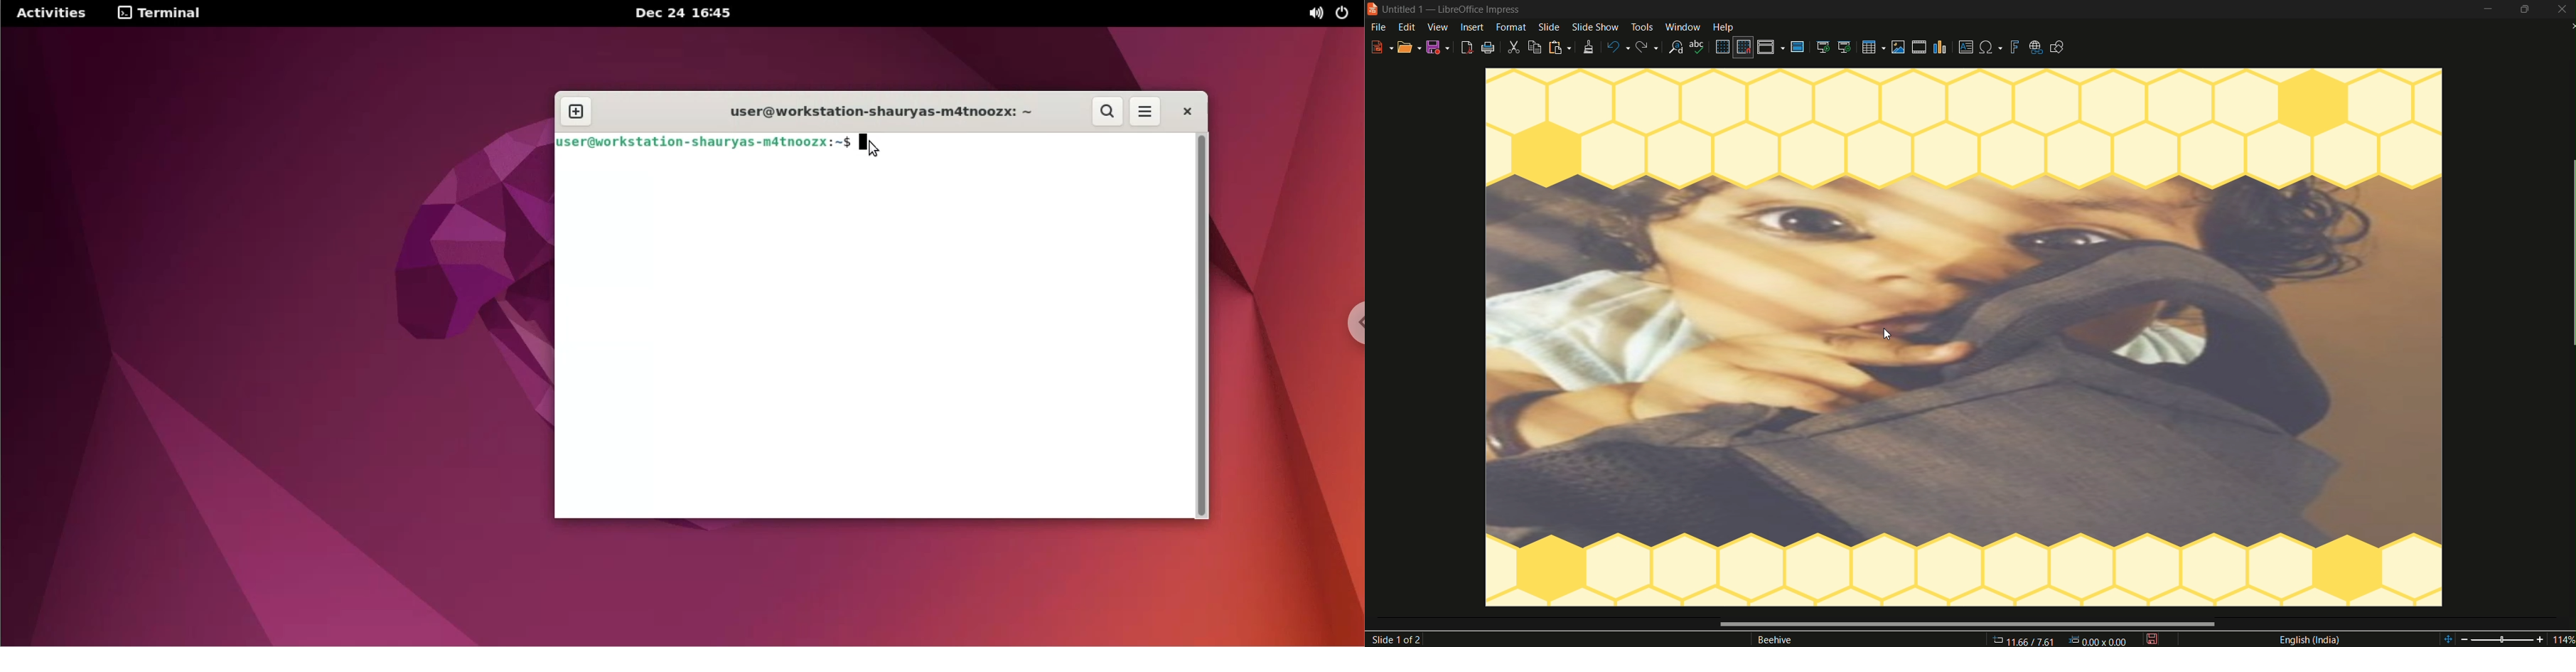  I want to click on insert special character, so click(1992, 47).